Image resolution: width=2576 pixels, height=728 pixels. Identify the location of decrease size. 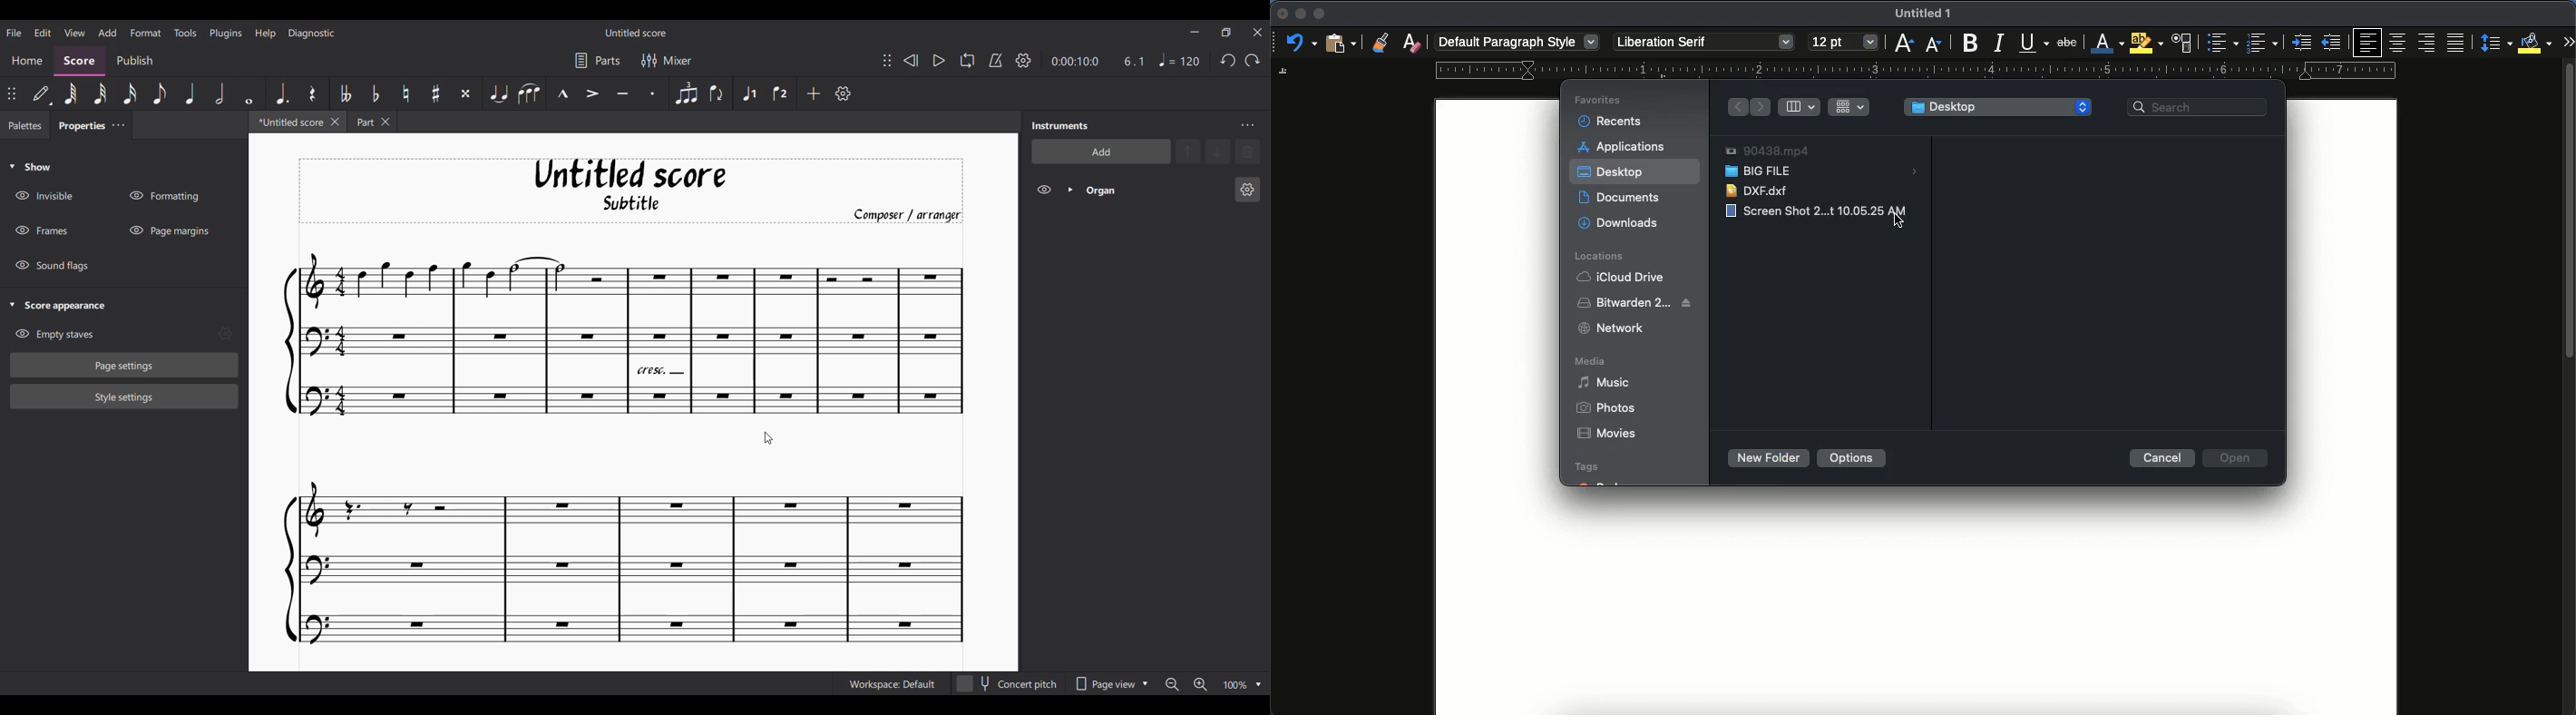
(1933, 43).